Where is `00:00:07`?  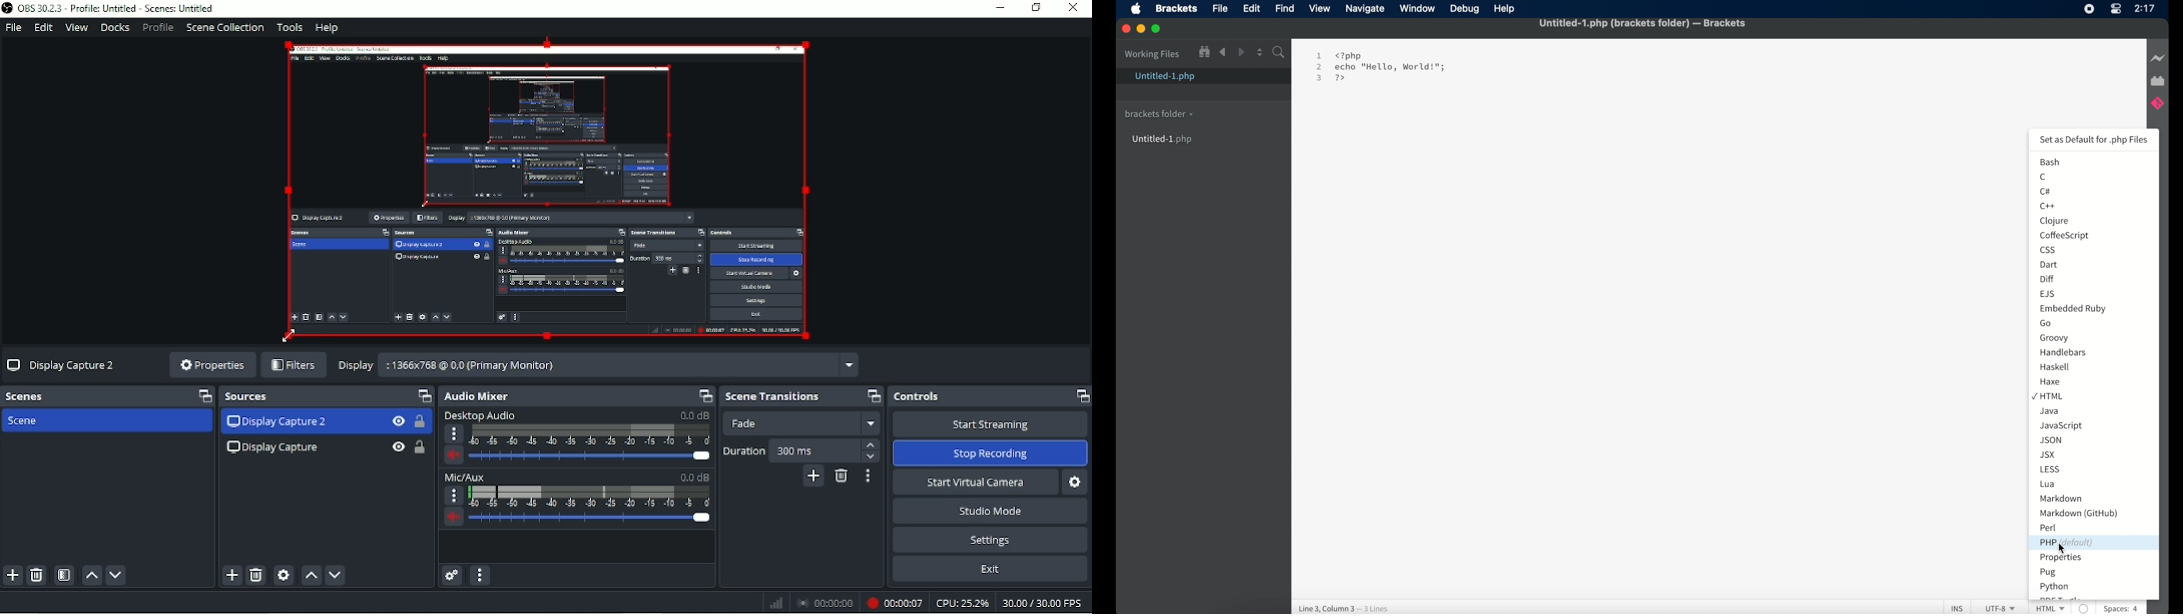
00:00:07 is located at coordinates (893, 601).